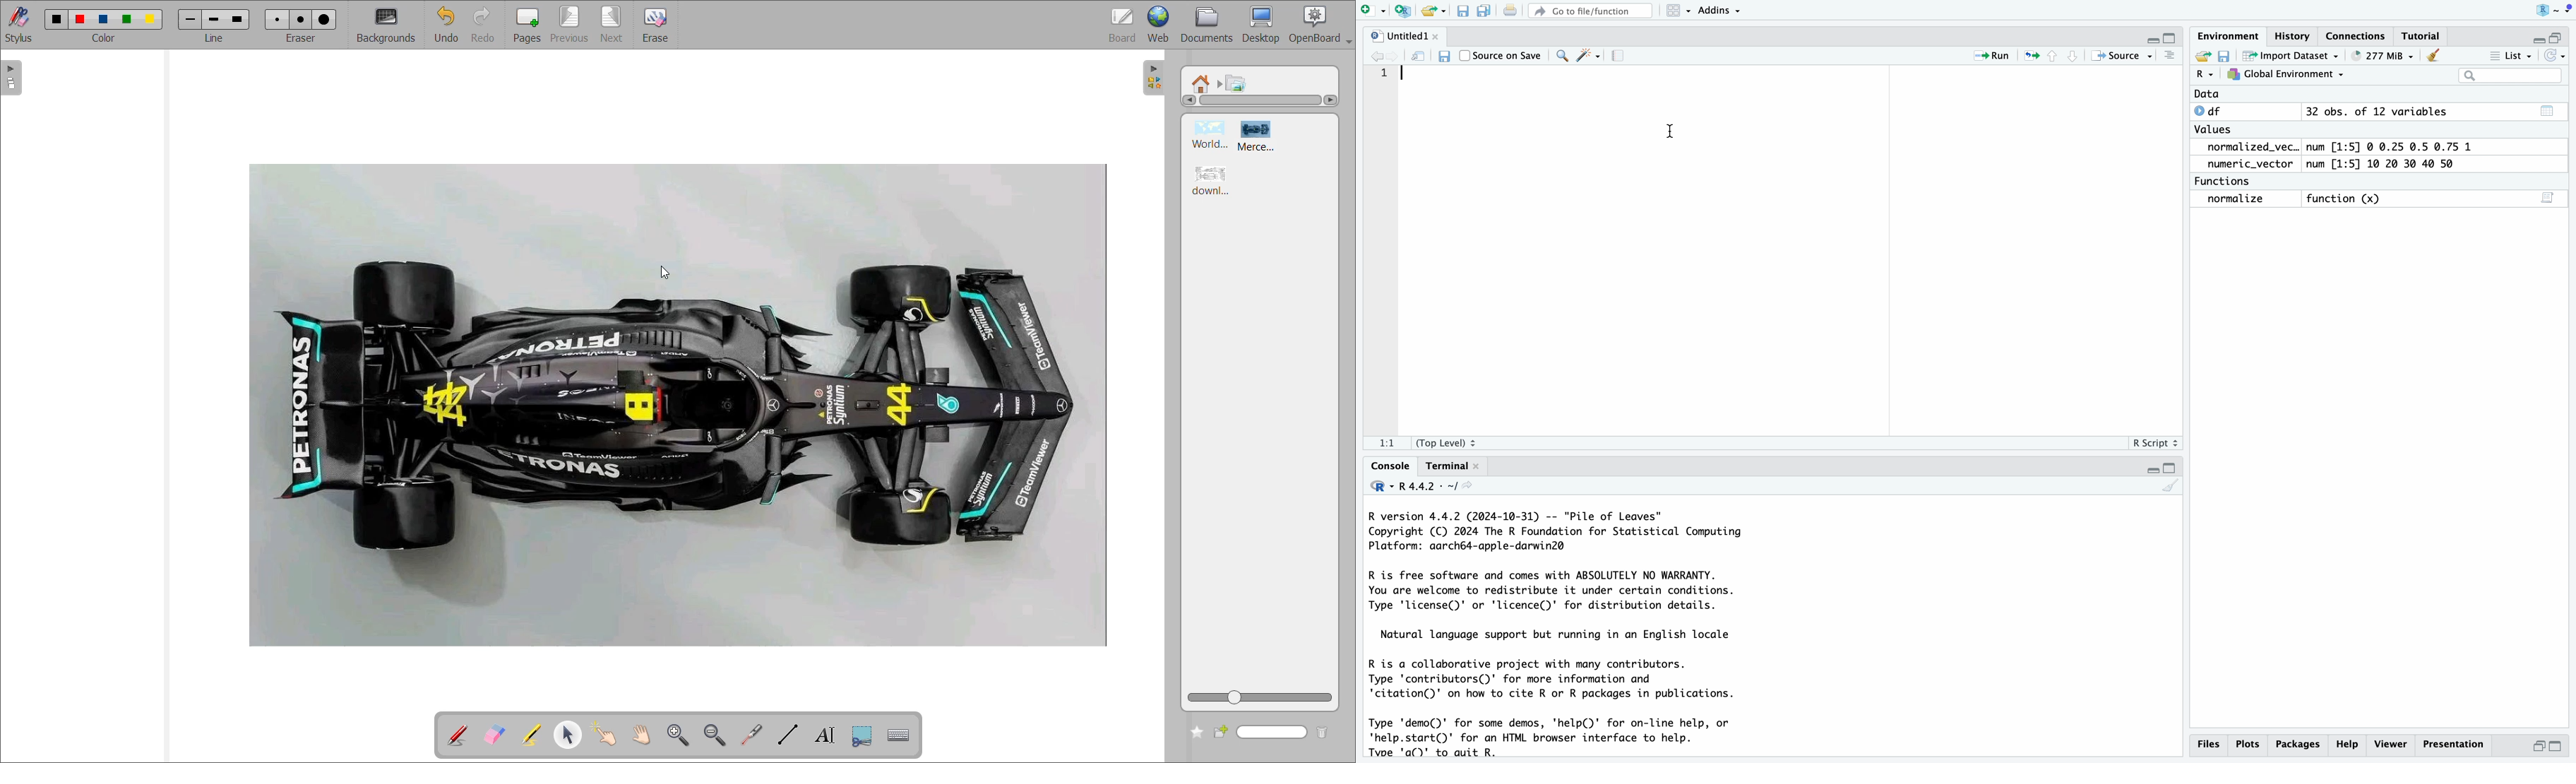 The image size is (2576, 784). What do you see at coordinates (2434, 55) in the screenshot?
I see `CLEAN UP` at bounding box center [2434, 55].